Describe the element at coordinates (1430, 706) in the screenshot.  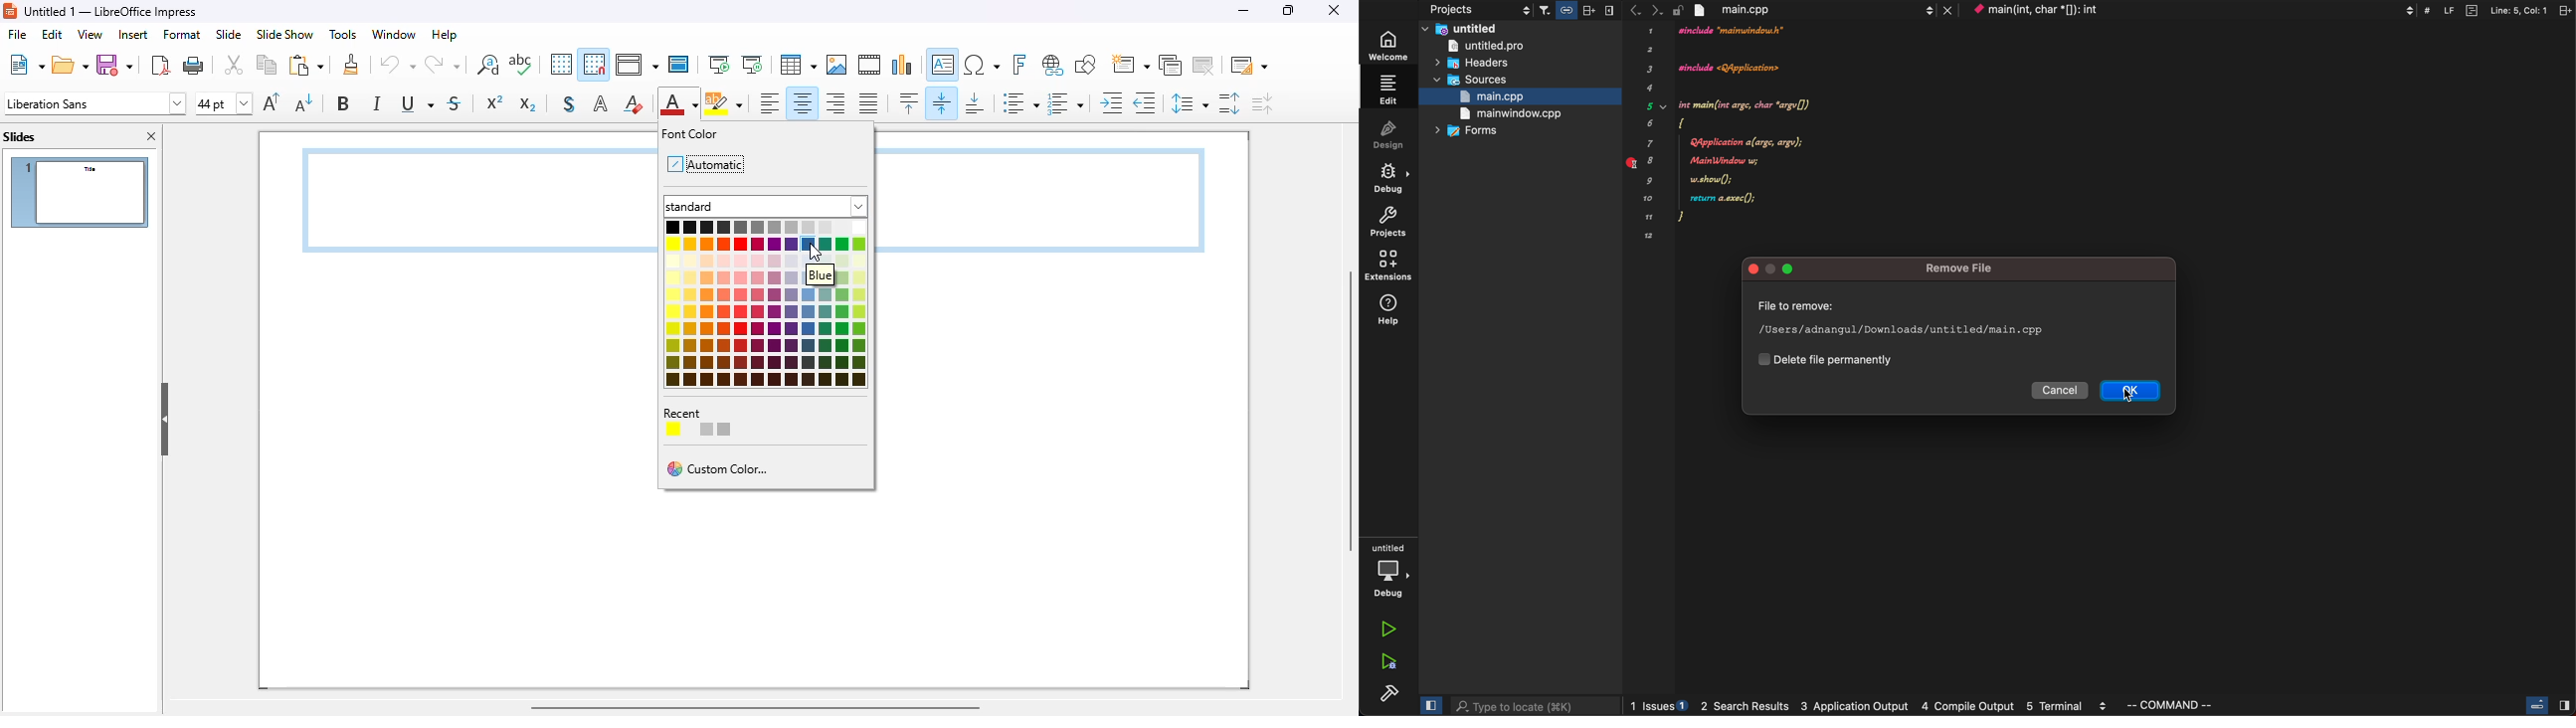
I see `close slide bar` at that location.